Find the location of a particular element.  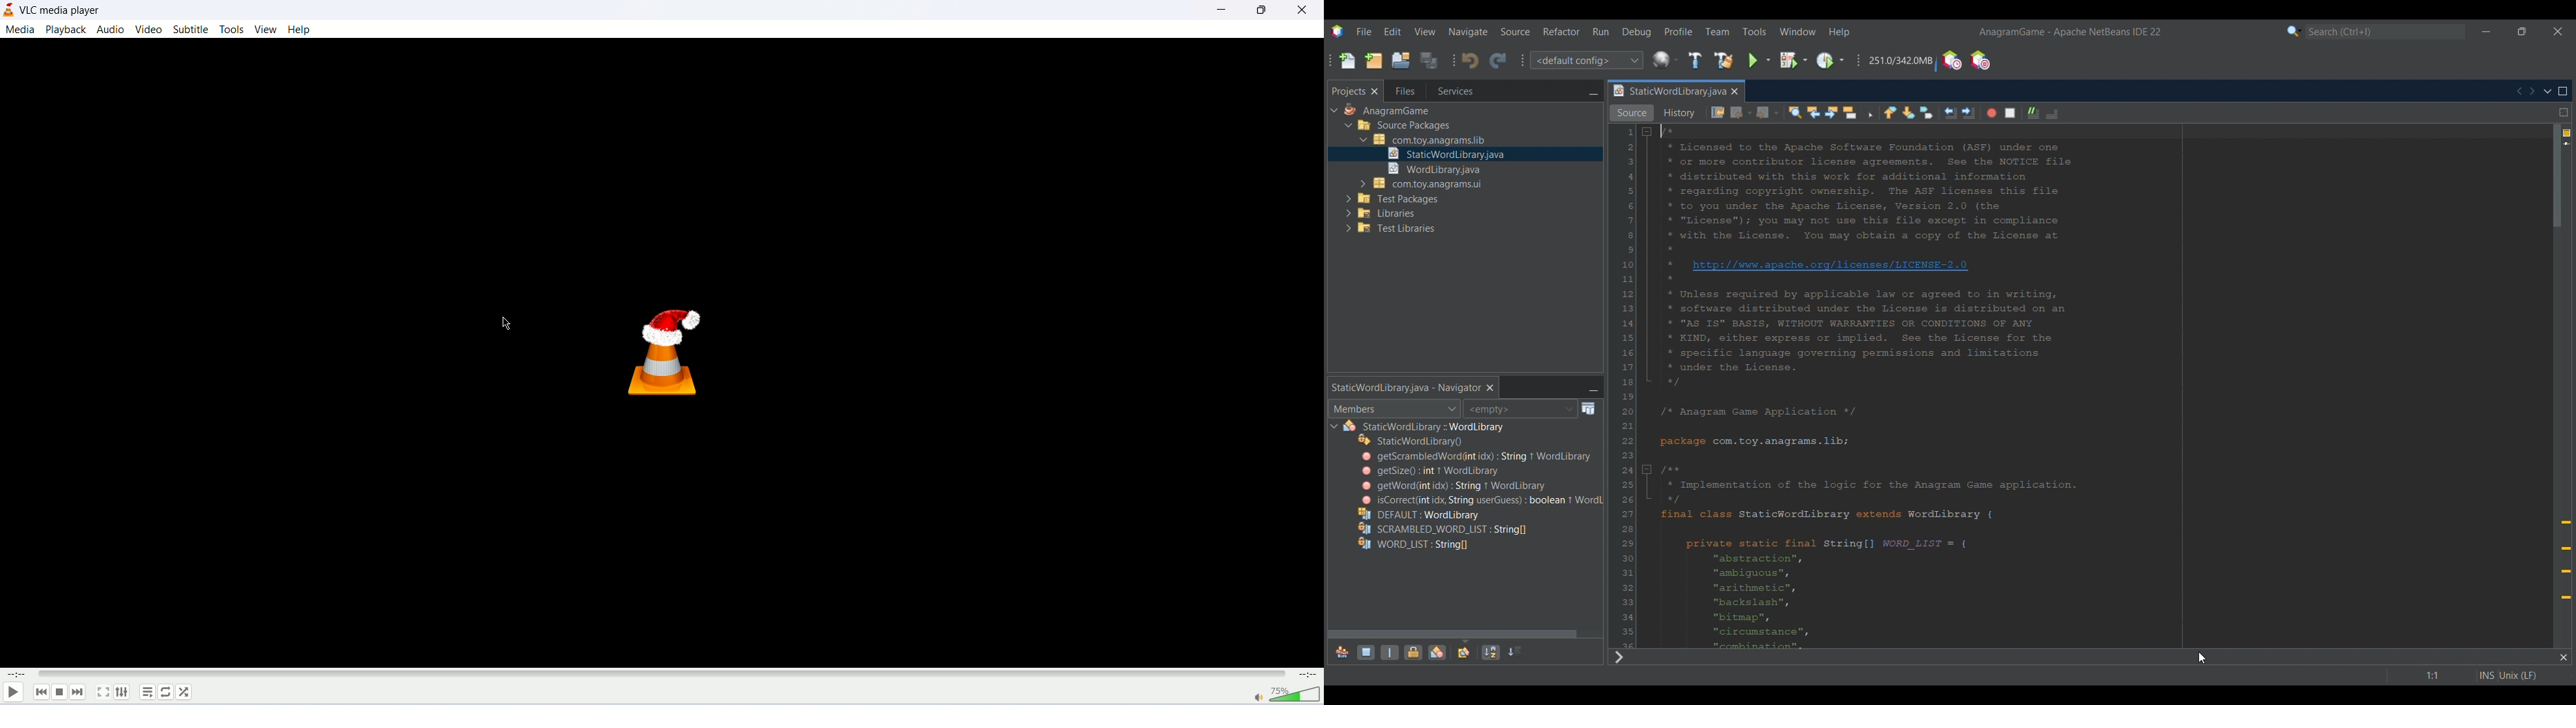

 is located at coordinates (1477, 456).